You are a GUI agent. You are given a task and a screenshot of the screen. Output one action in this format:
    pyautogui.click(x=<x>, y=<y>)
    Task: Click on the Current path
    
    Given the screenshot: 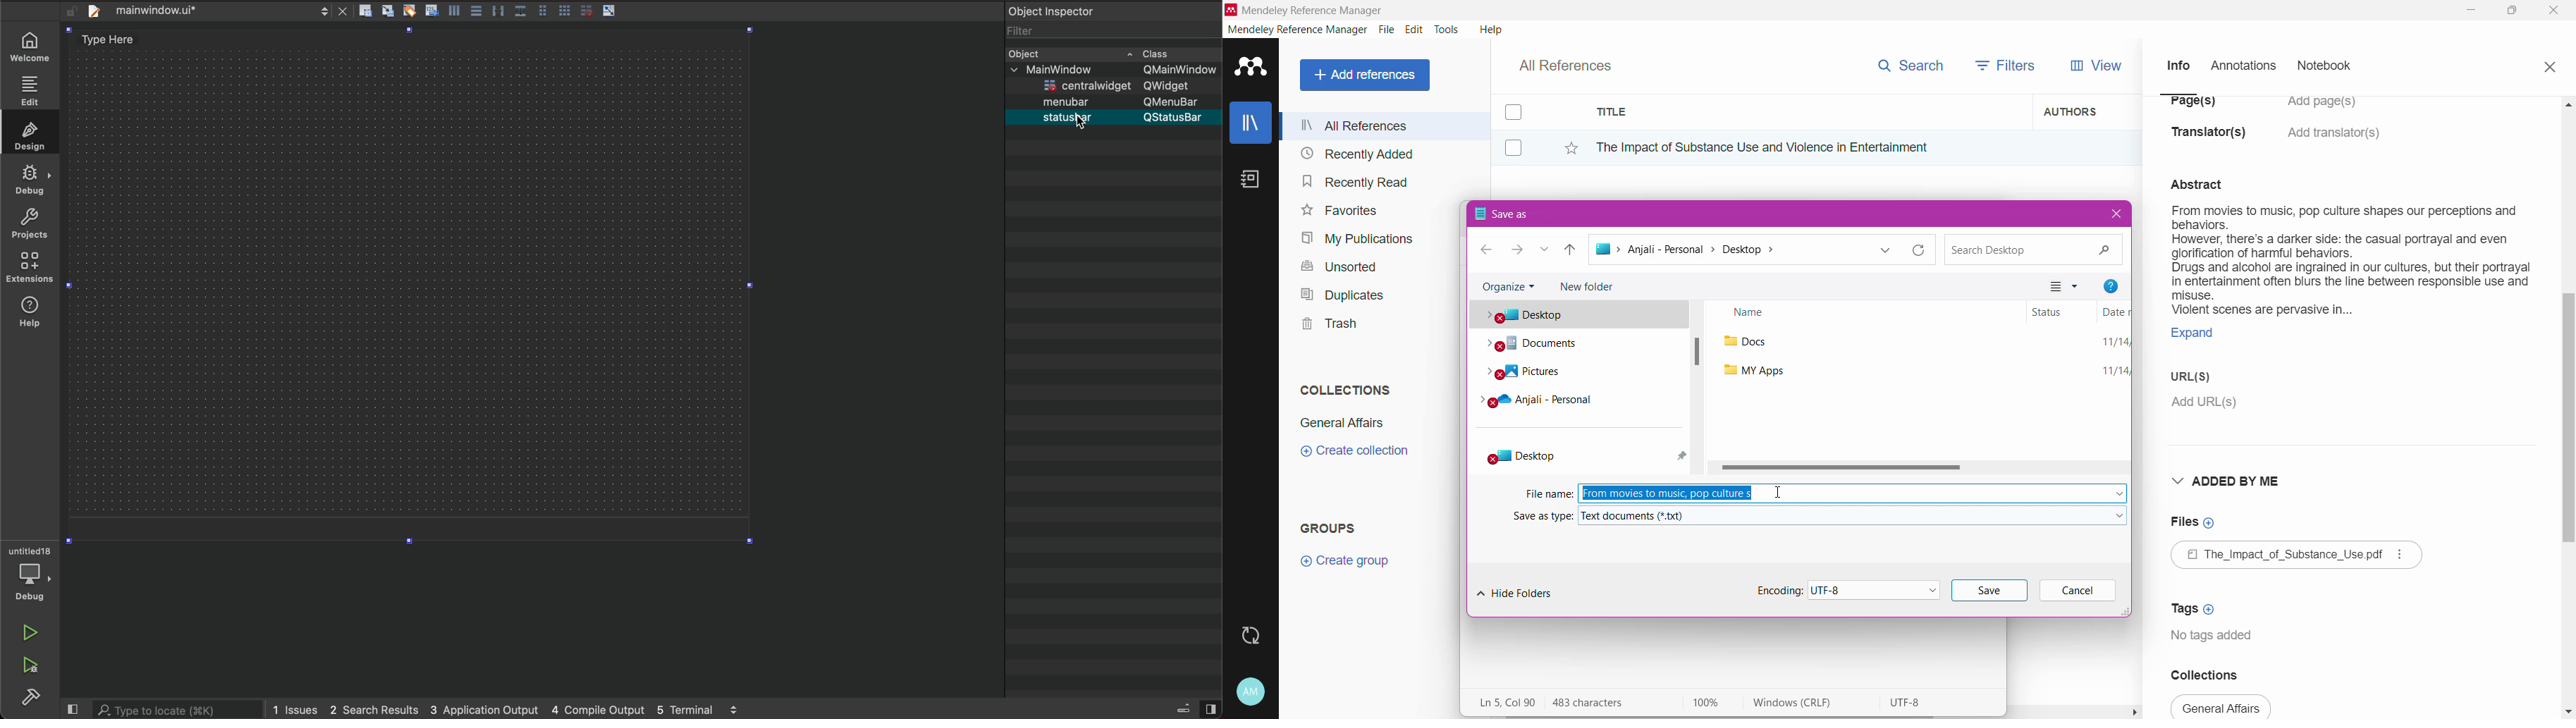 What is the action you would take?
    pyautogui.click(x=1728, y=251)
    